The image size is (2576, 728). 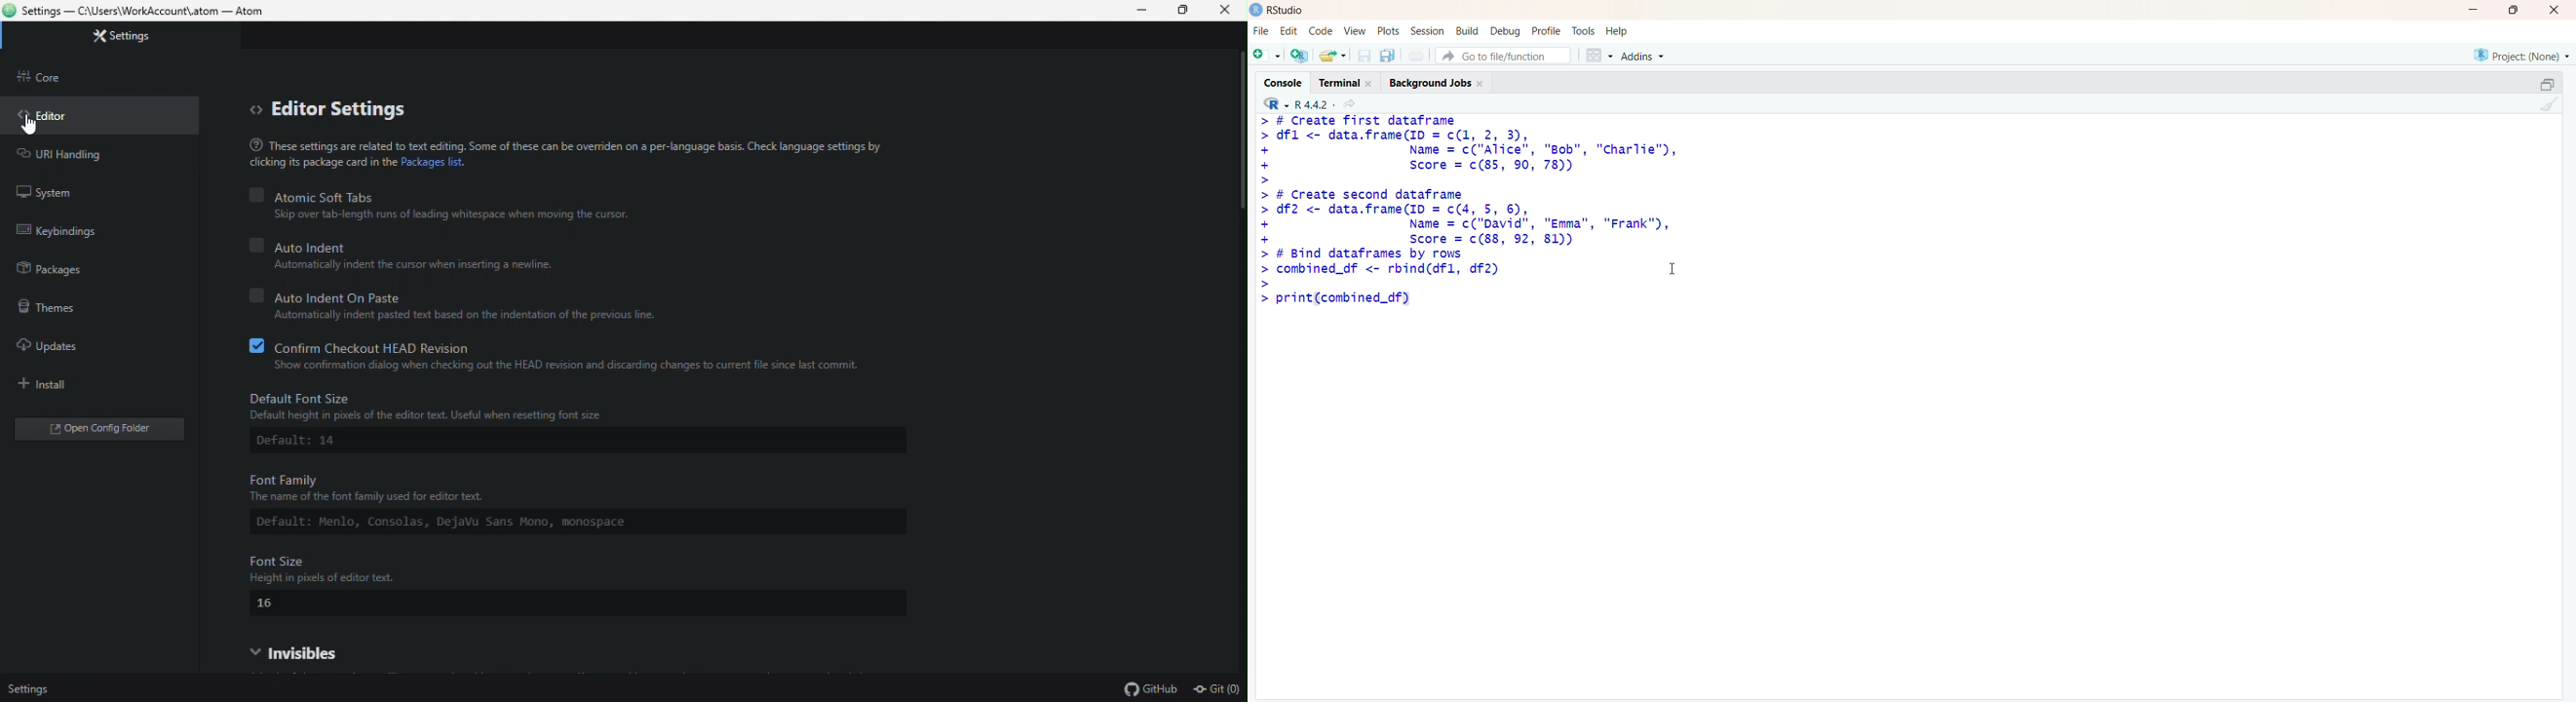 What do you see at coordinates (1417, 55) in the screenshot?
I see `print` at bounding box center [1417, 55].